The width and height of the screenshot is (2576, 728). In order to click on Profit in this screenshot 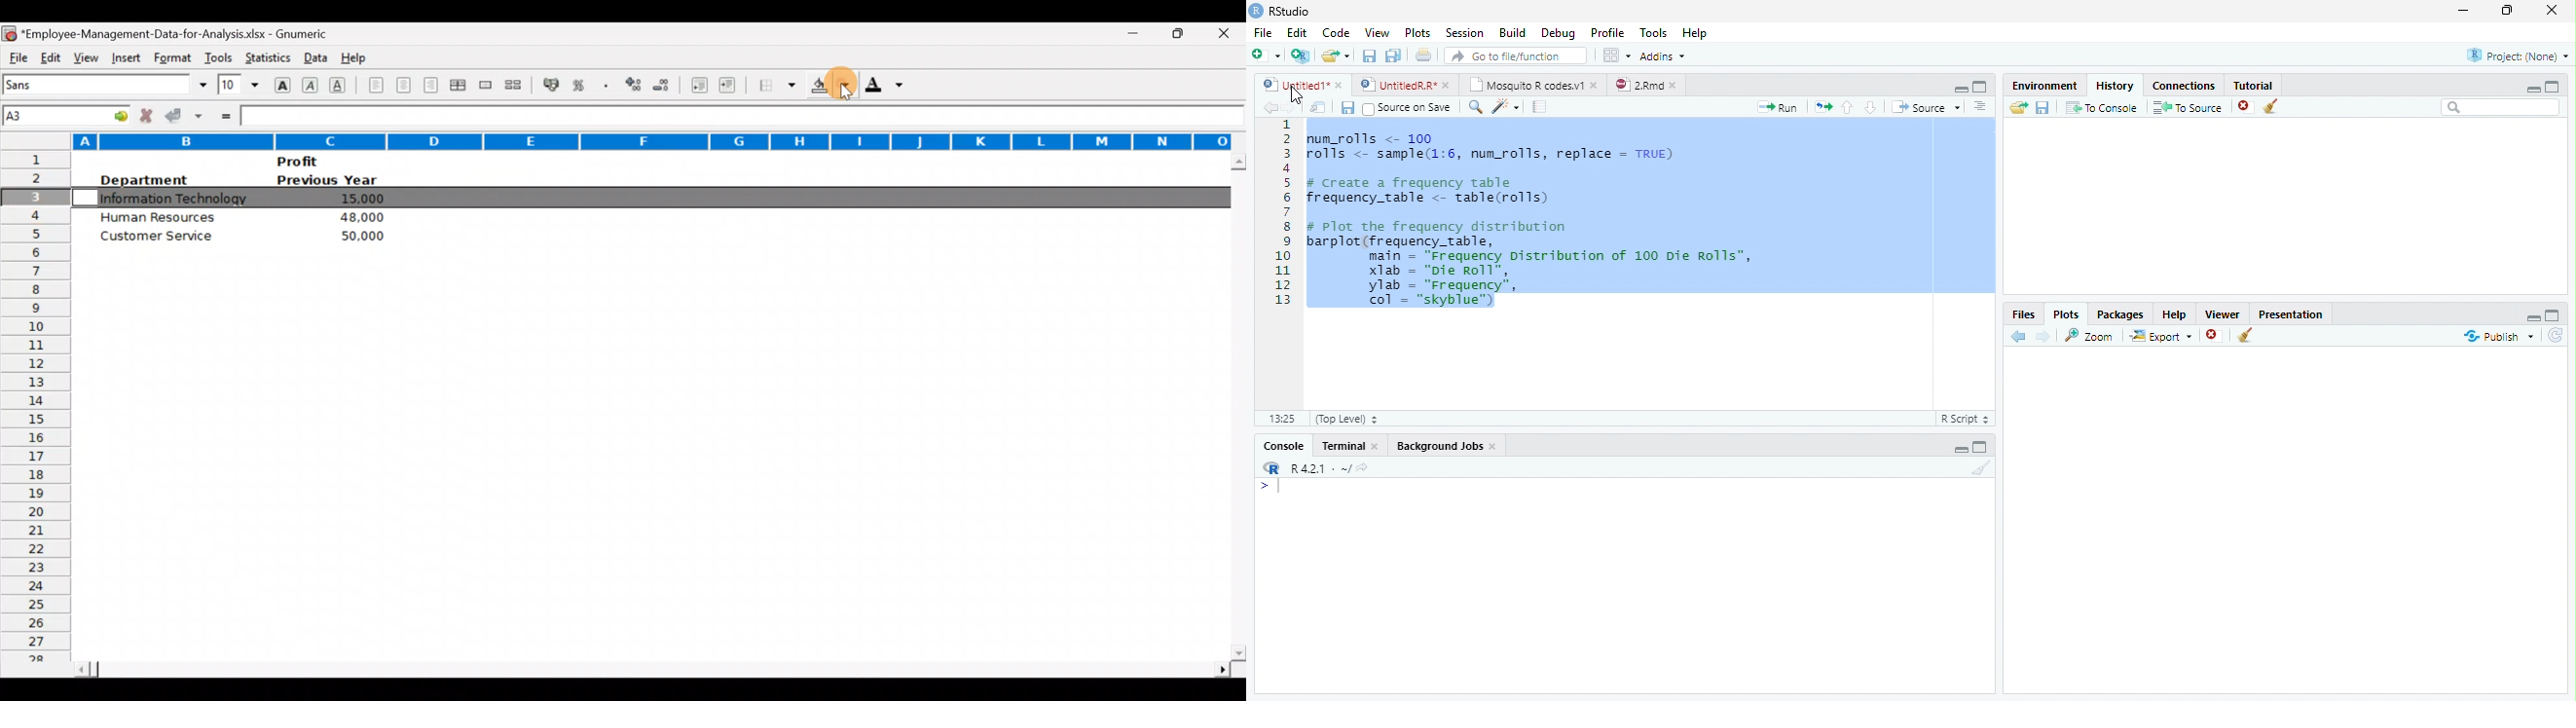, I will do `click(322, 161)`.